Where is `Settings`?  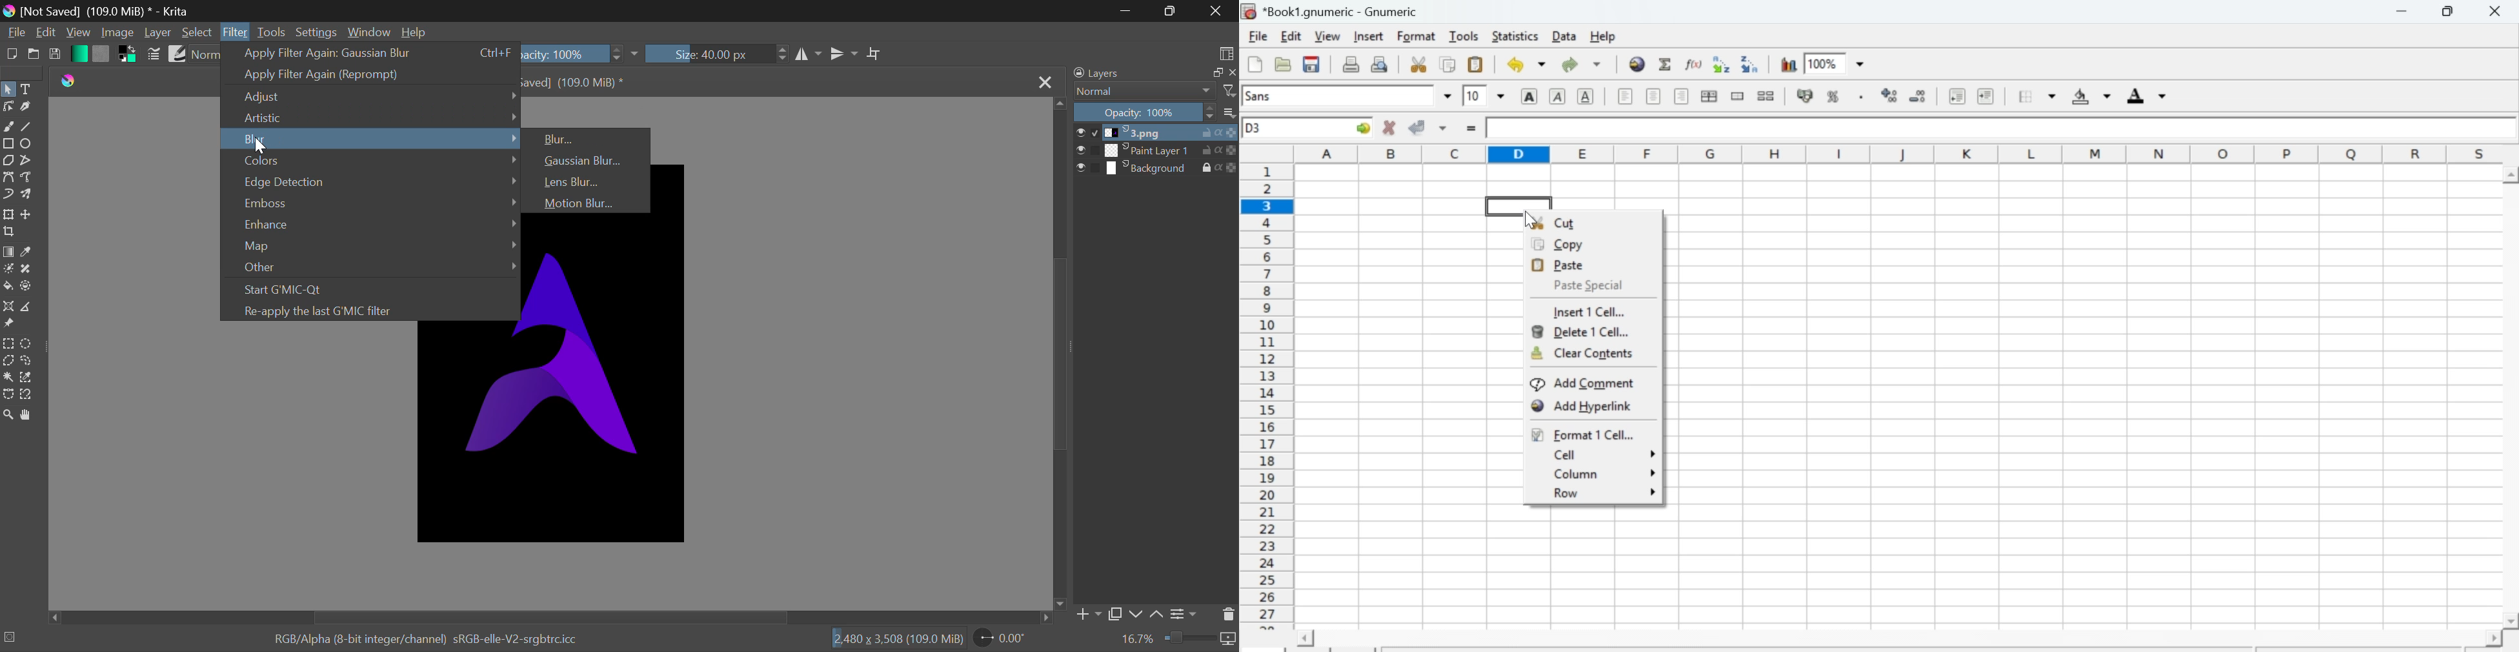 Settings is located at coordinates (315, 31).